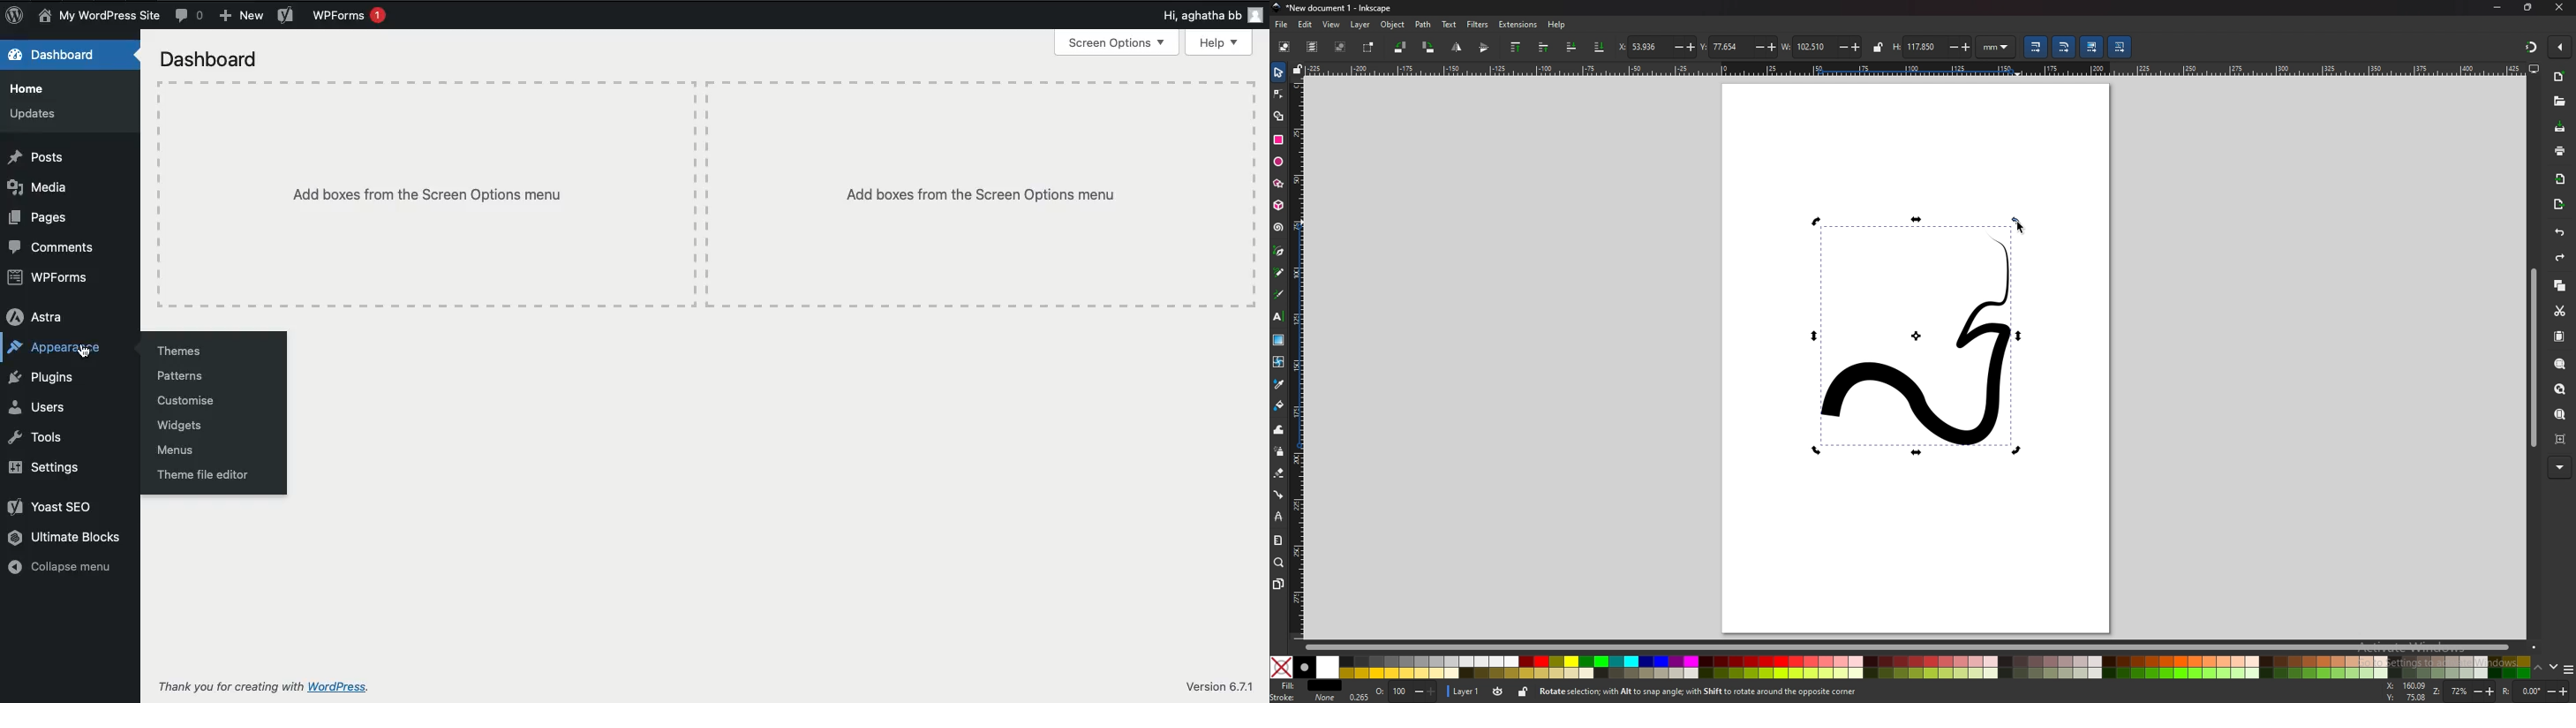 The image size is (2576, 728). I want to click on display options, so click(2535, 68).